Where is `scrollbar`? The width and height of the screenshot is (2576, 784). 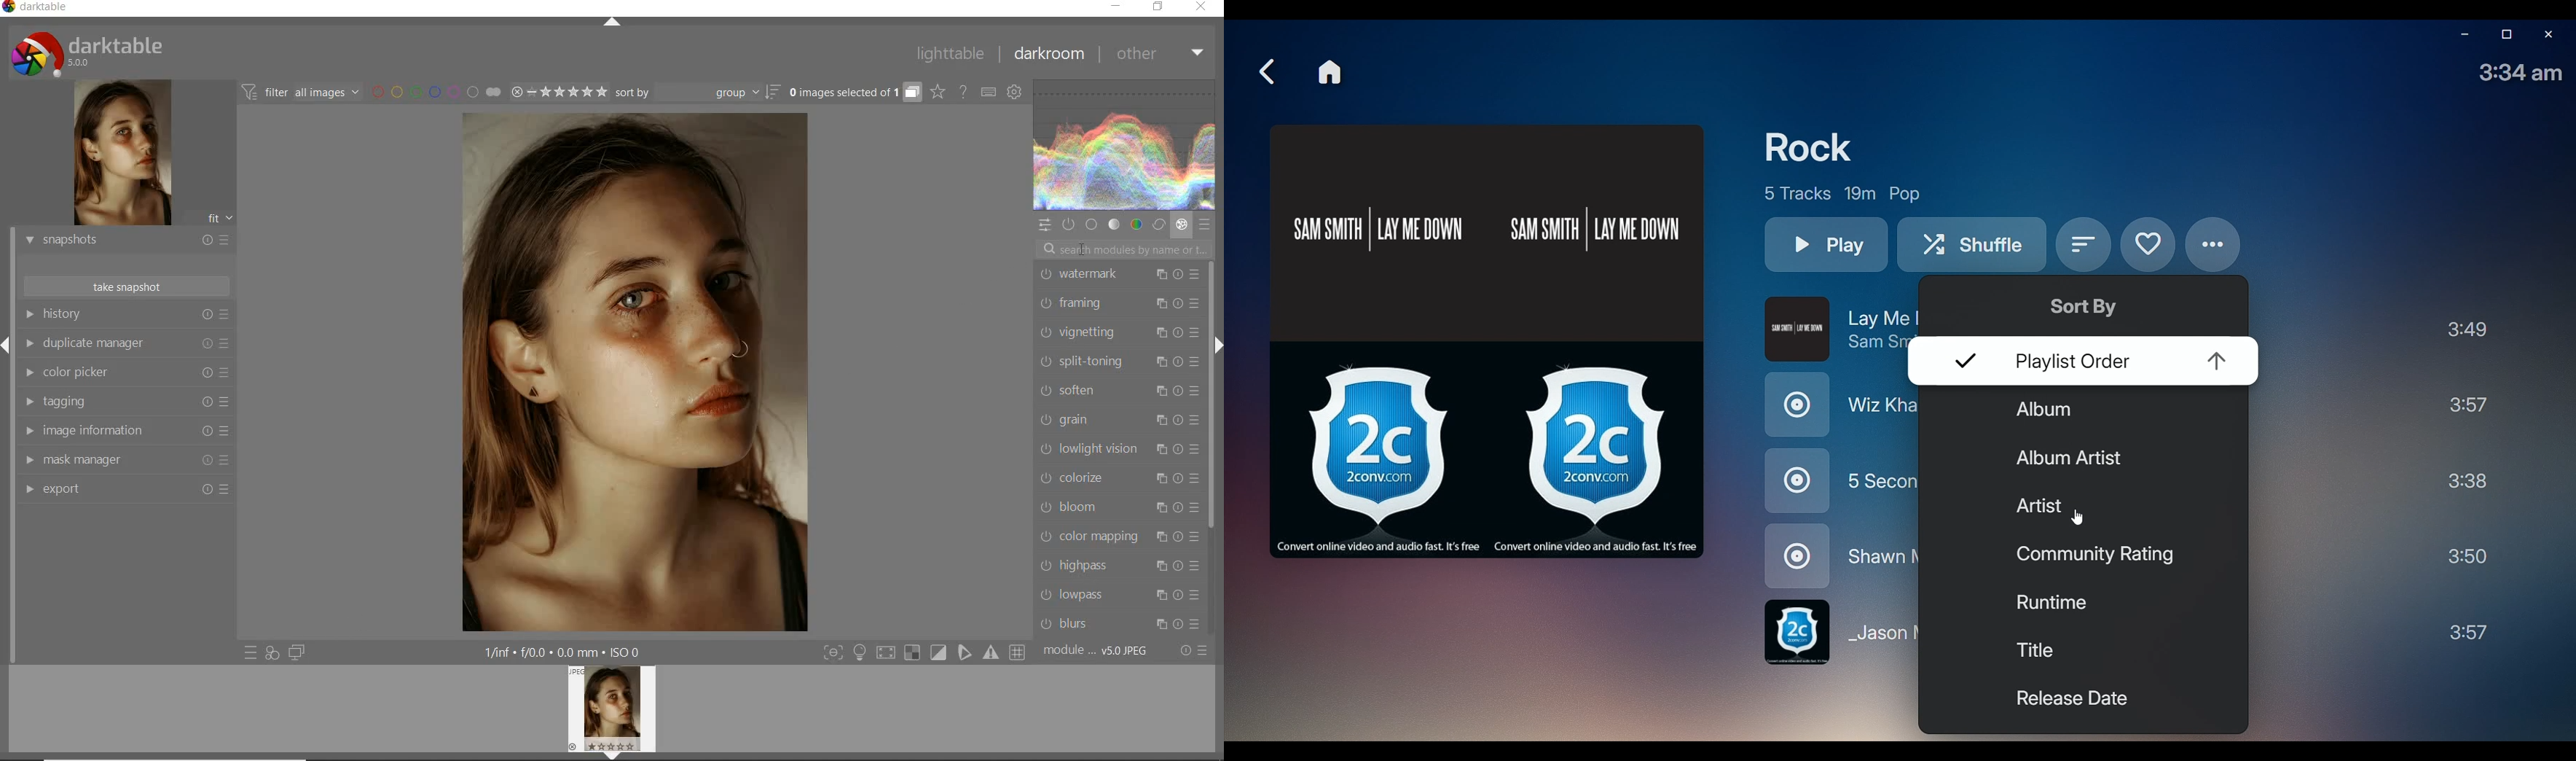
scrollbar is located at coordinates (1211, 394).